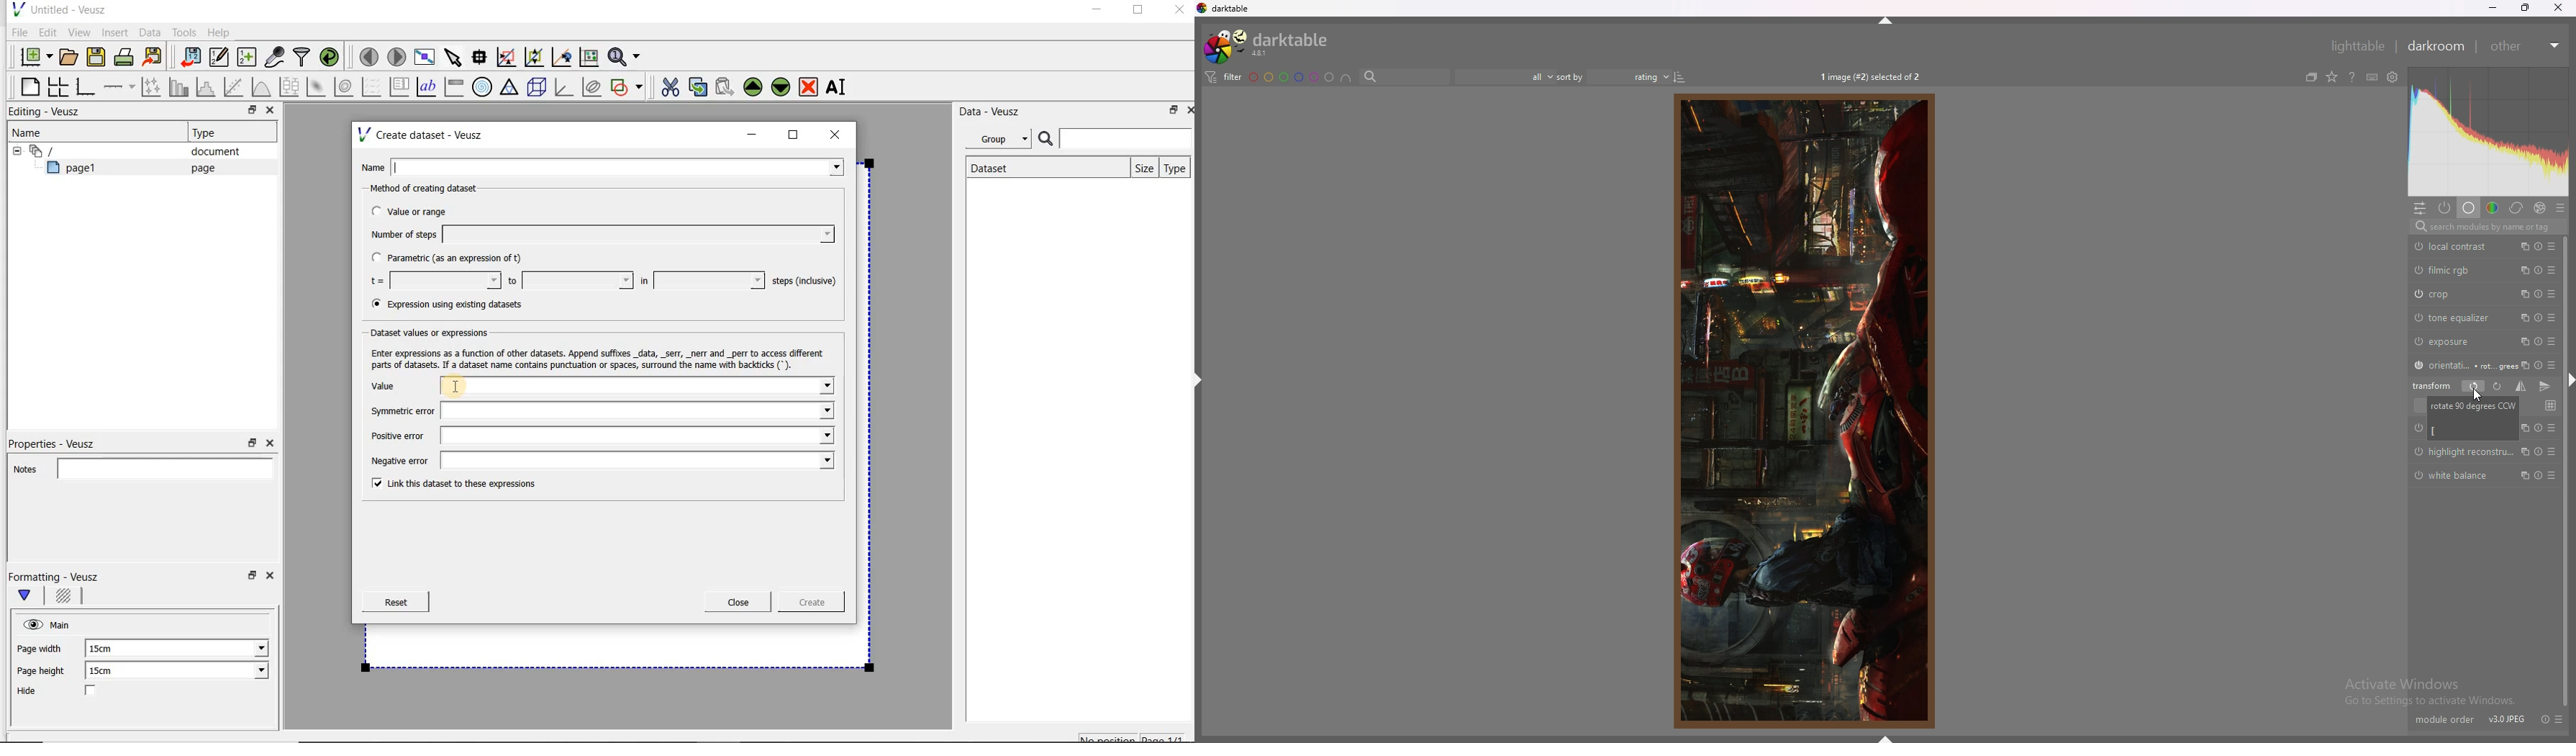 This screenshot has width=2576, height=756. Describe the element at coordinates (1176, 168) in the screenshot. I see `Type` at that location.